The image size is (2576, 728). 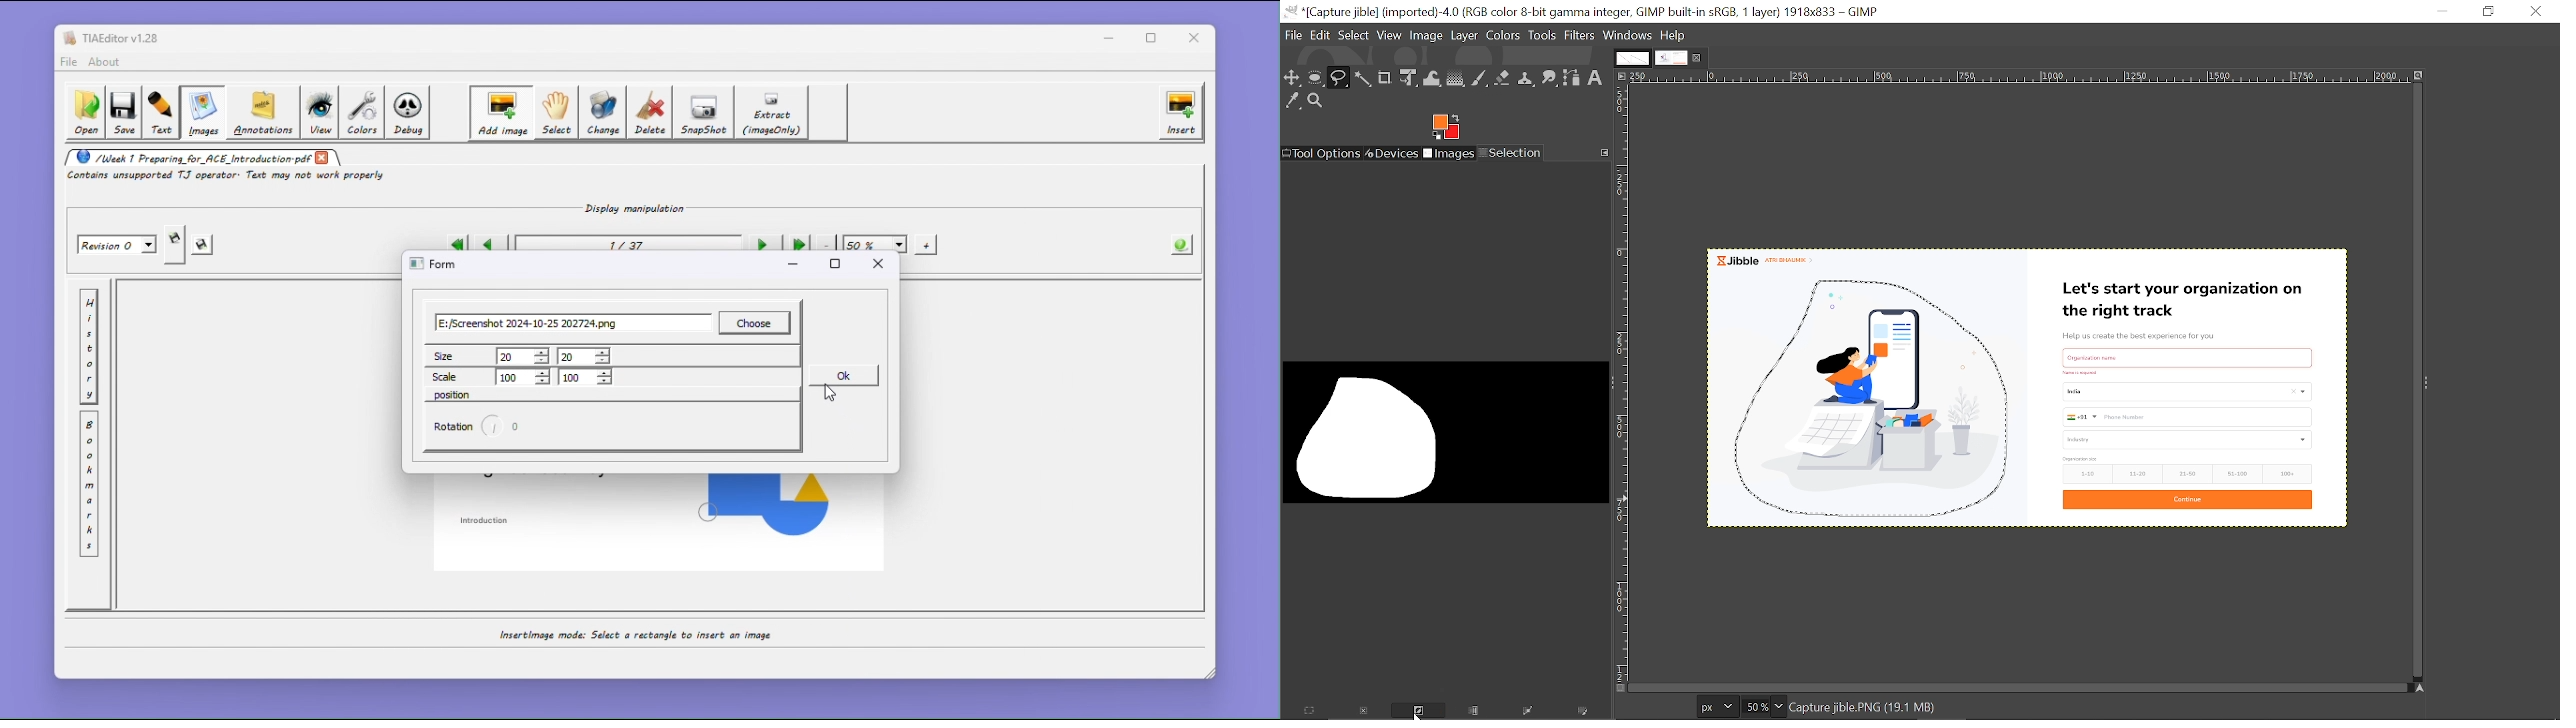 I want to click on Free select tool, so click(x=1339, y=78).